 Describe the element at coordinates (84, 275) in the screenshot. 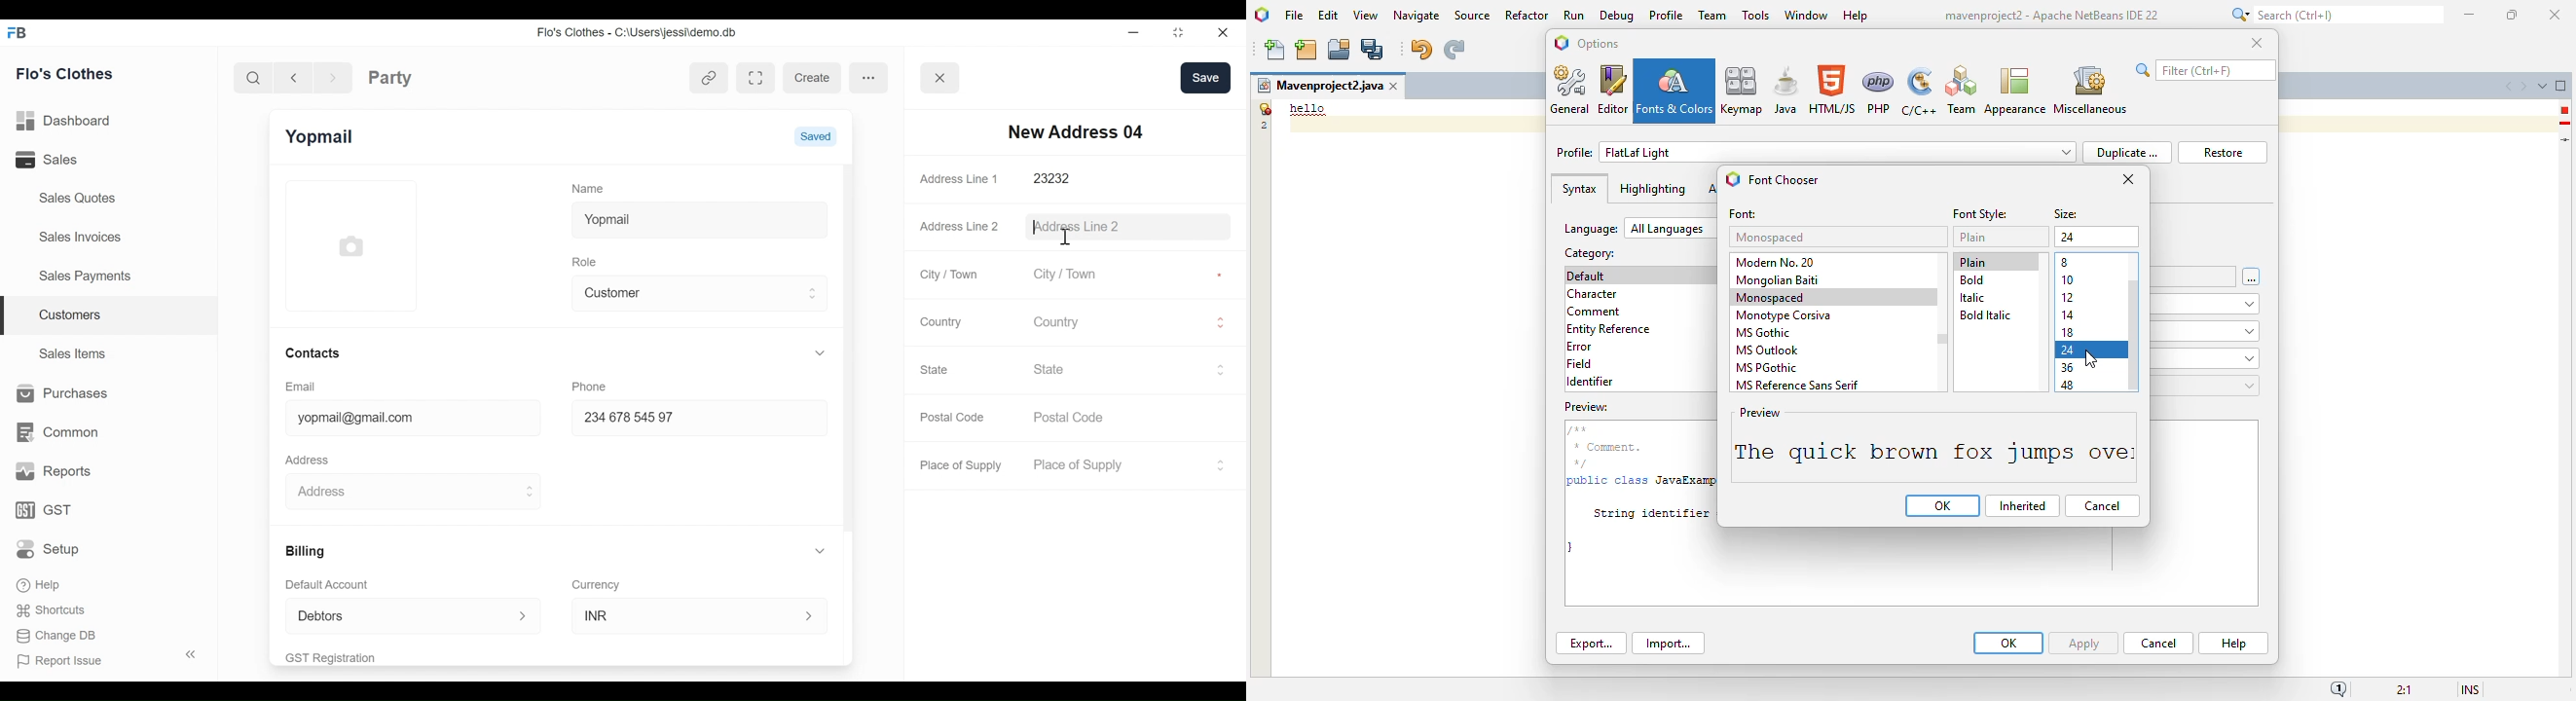

I see `Sales Payments` at that location.